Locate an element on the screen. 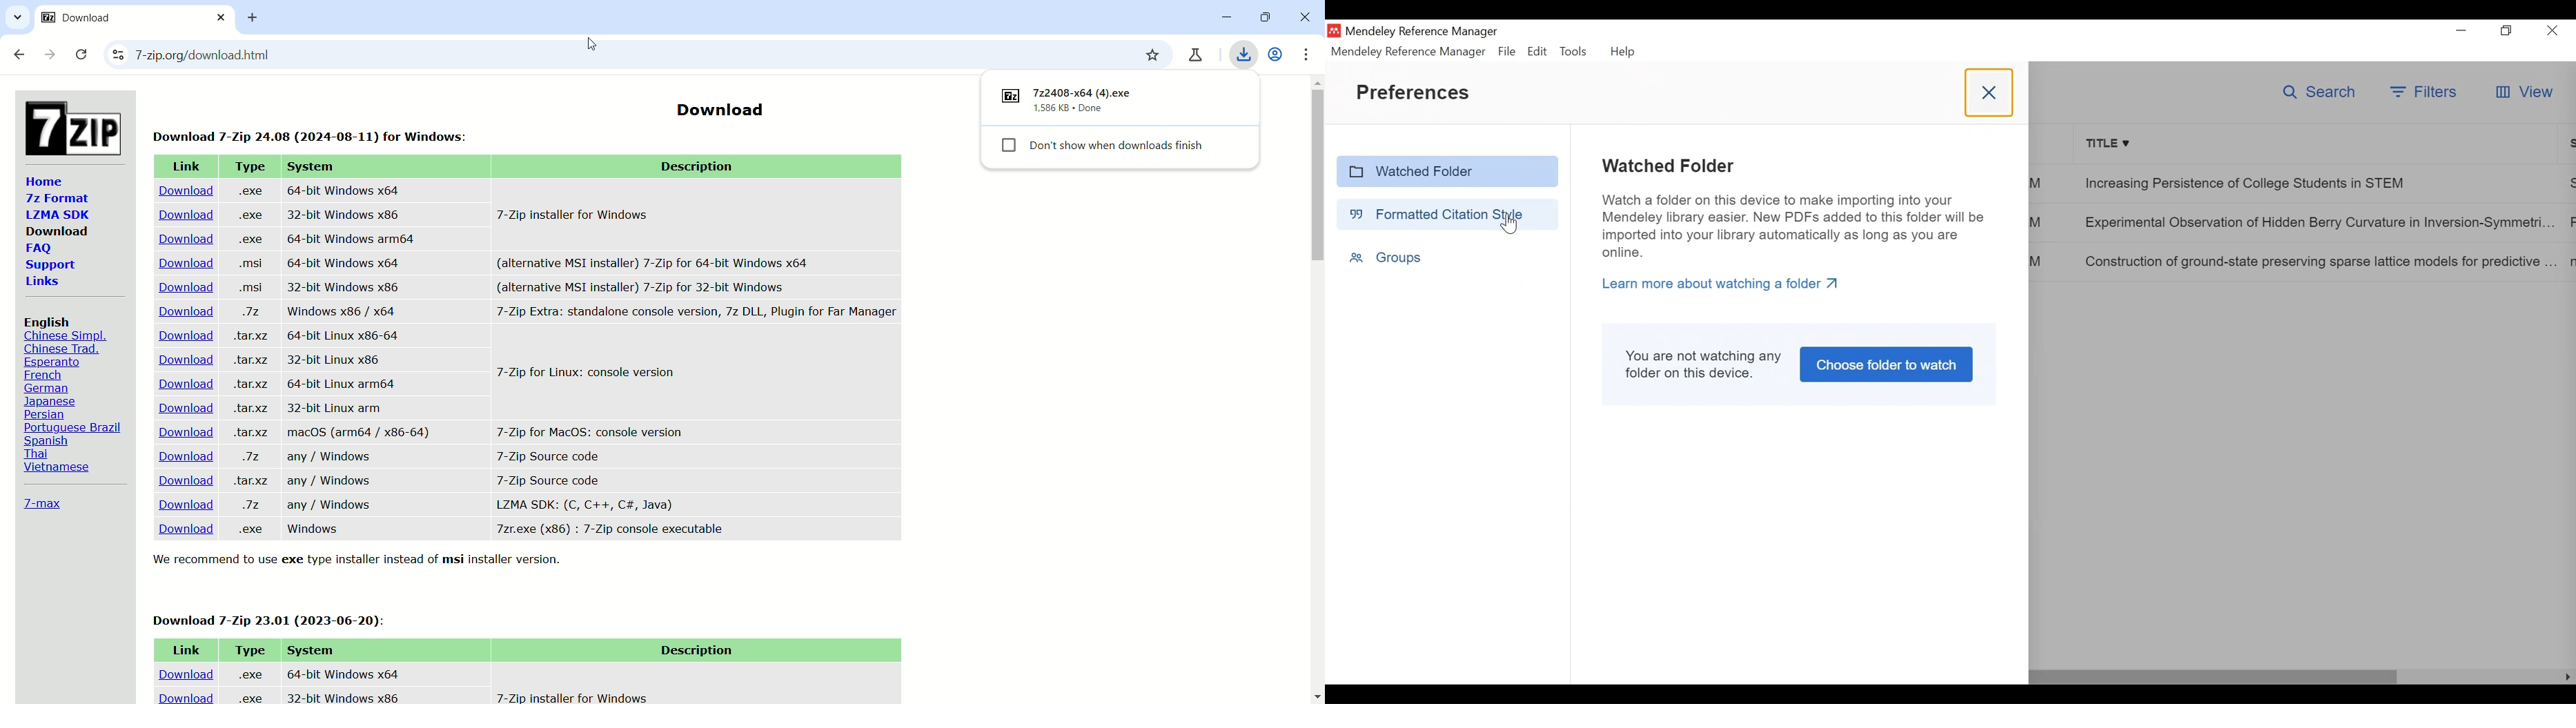 This screenshot has height=728, width=2576. exe is located at coordinates (249, 190).